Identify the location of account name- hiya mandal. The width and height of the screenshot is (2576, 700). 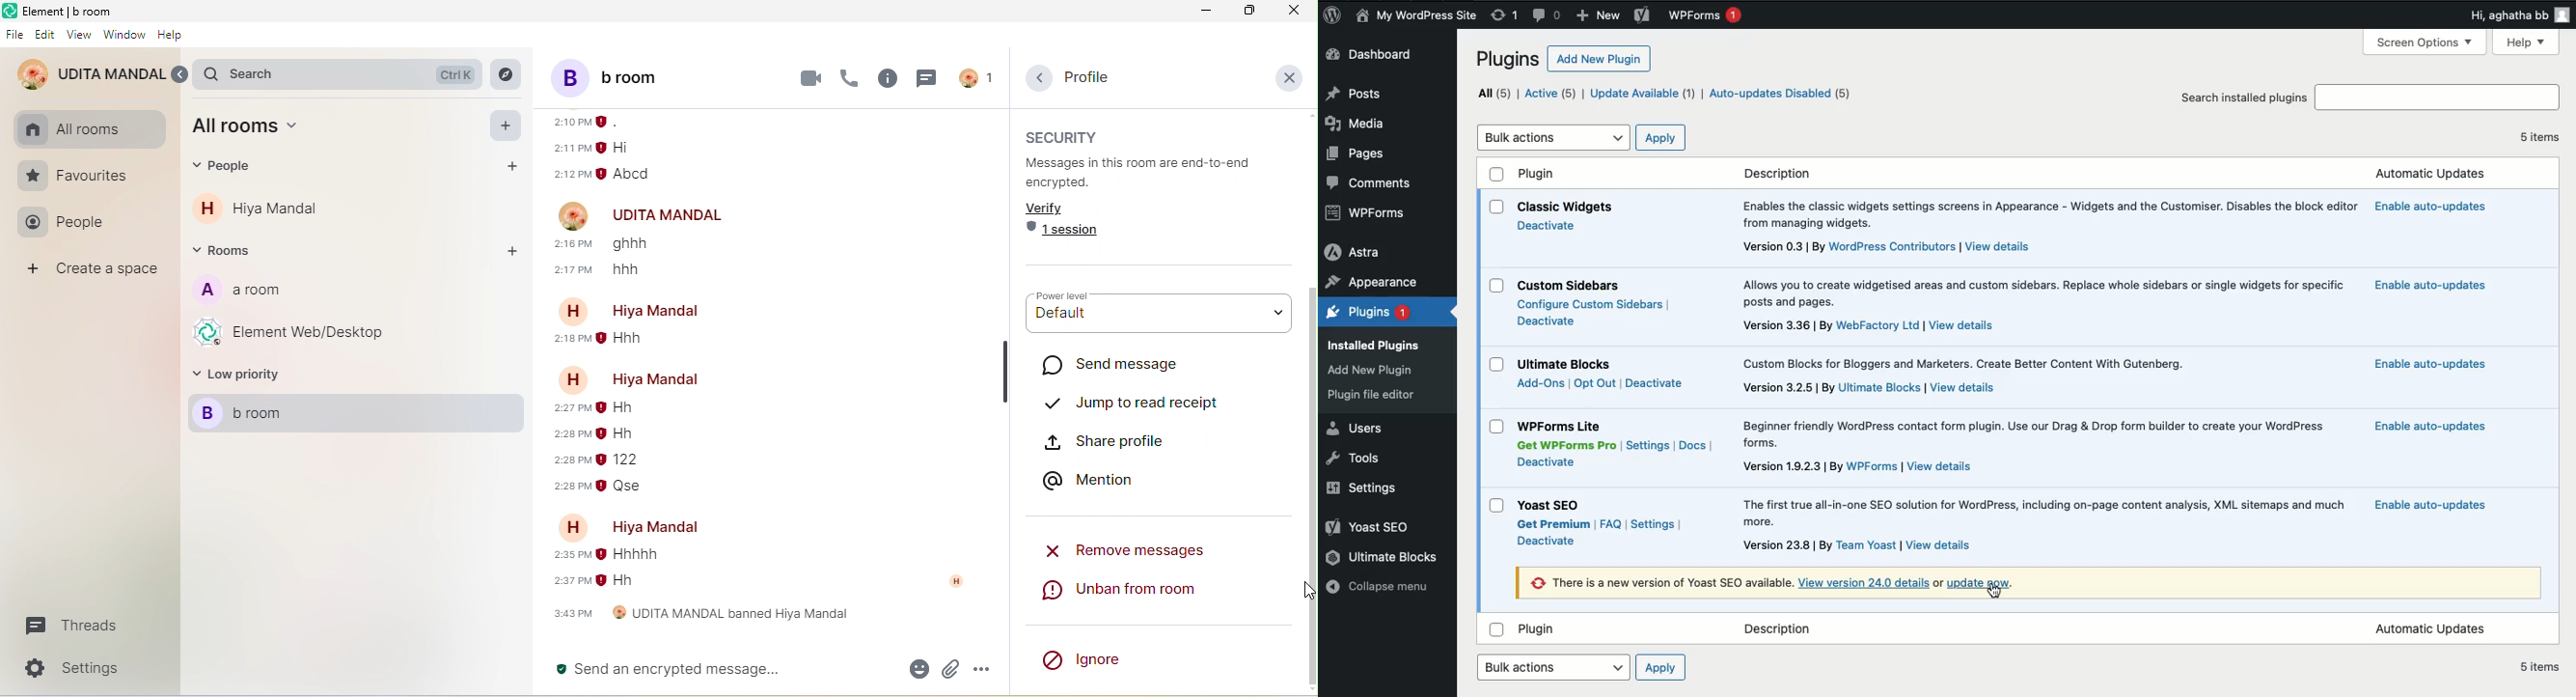
(627, 376).